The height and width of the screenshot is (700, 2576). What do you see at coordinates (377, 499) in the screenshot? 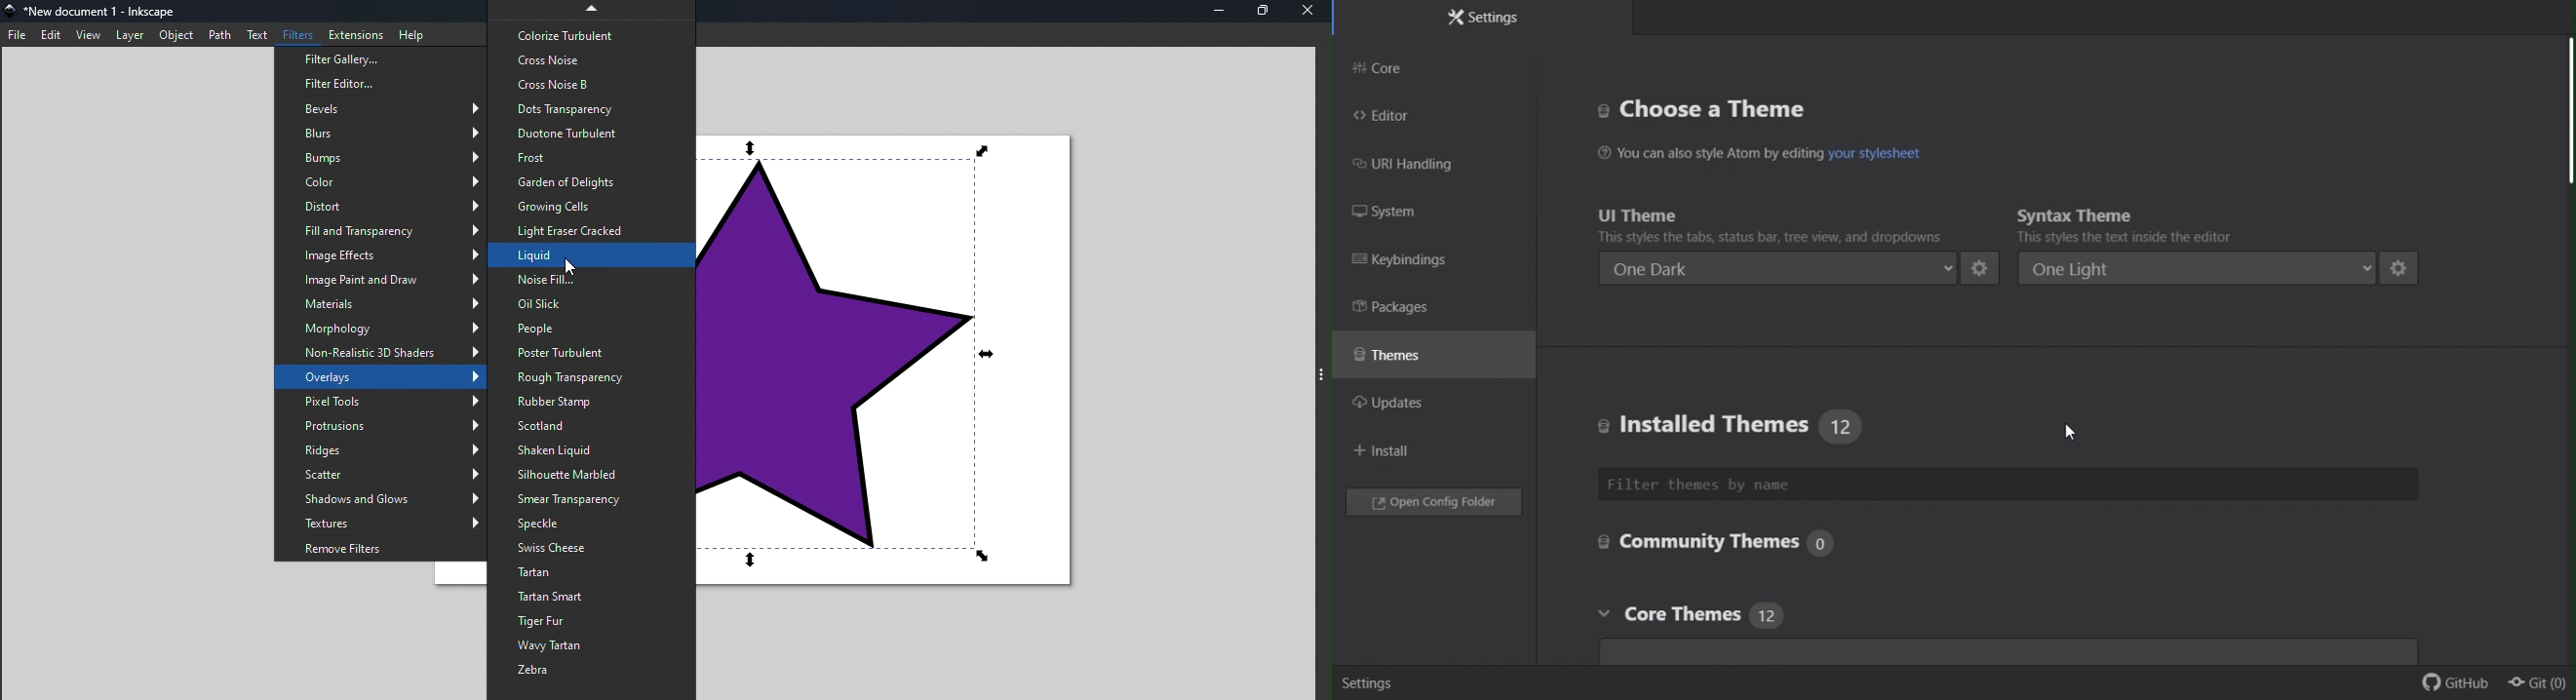
I see `Shadows and Glows` at bounding box center [377, 499].